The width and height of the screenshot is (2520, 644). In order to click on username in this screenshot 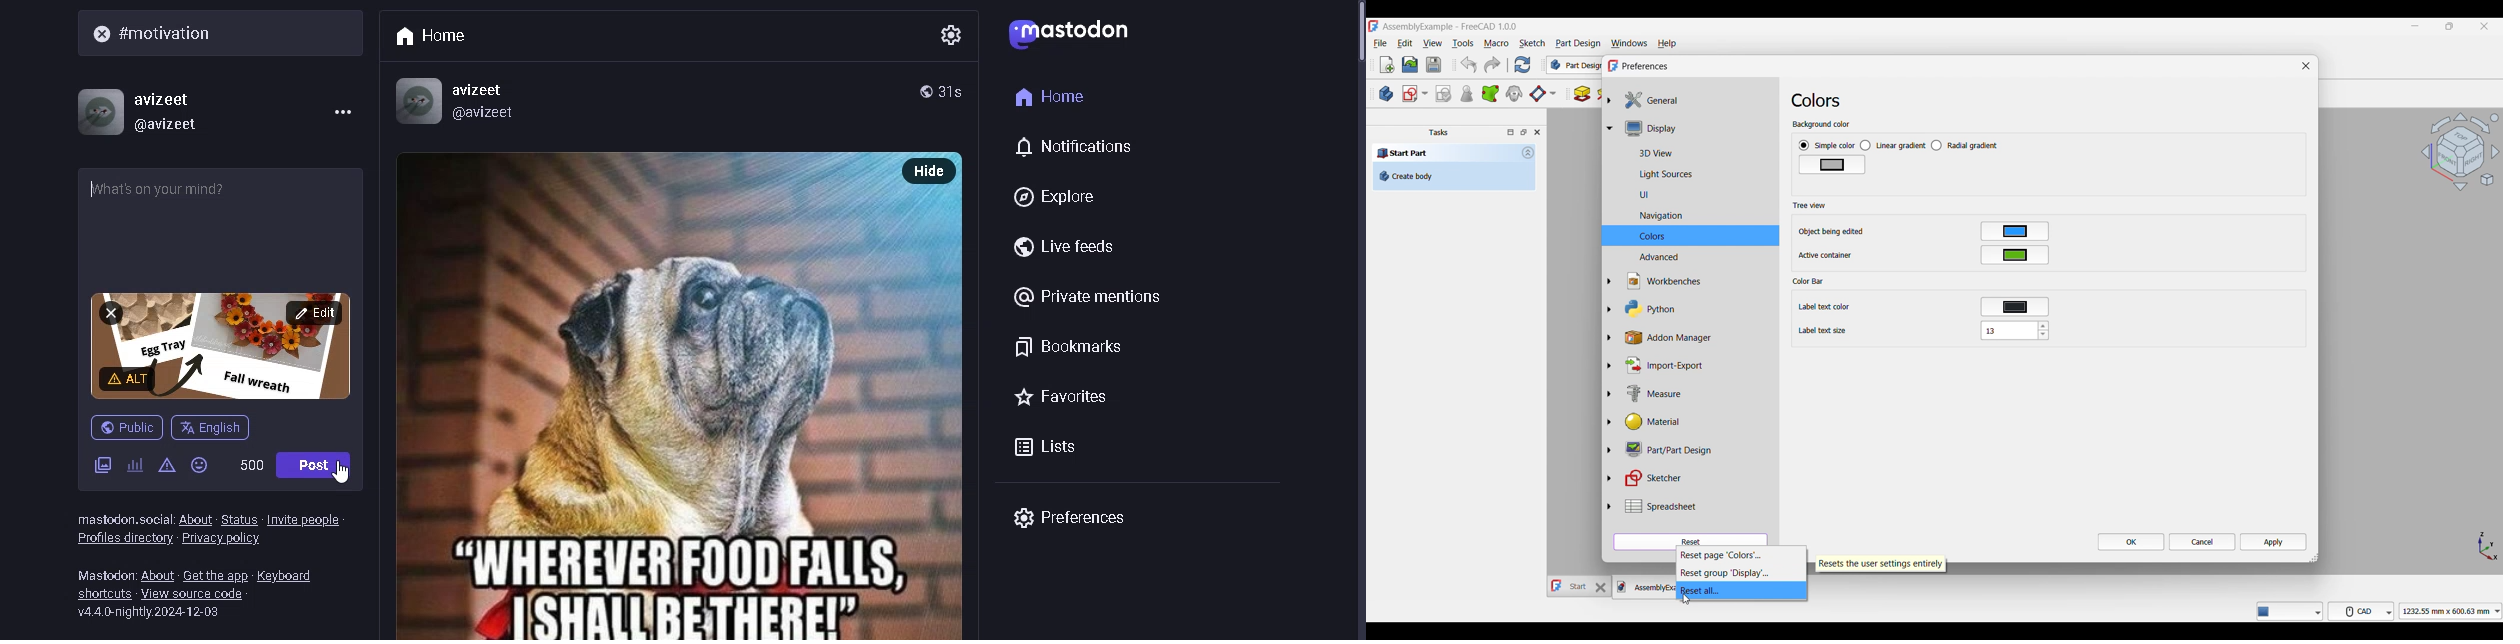, I will do `click(166, 96)`.